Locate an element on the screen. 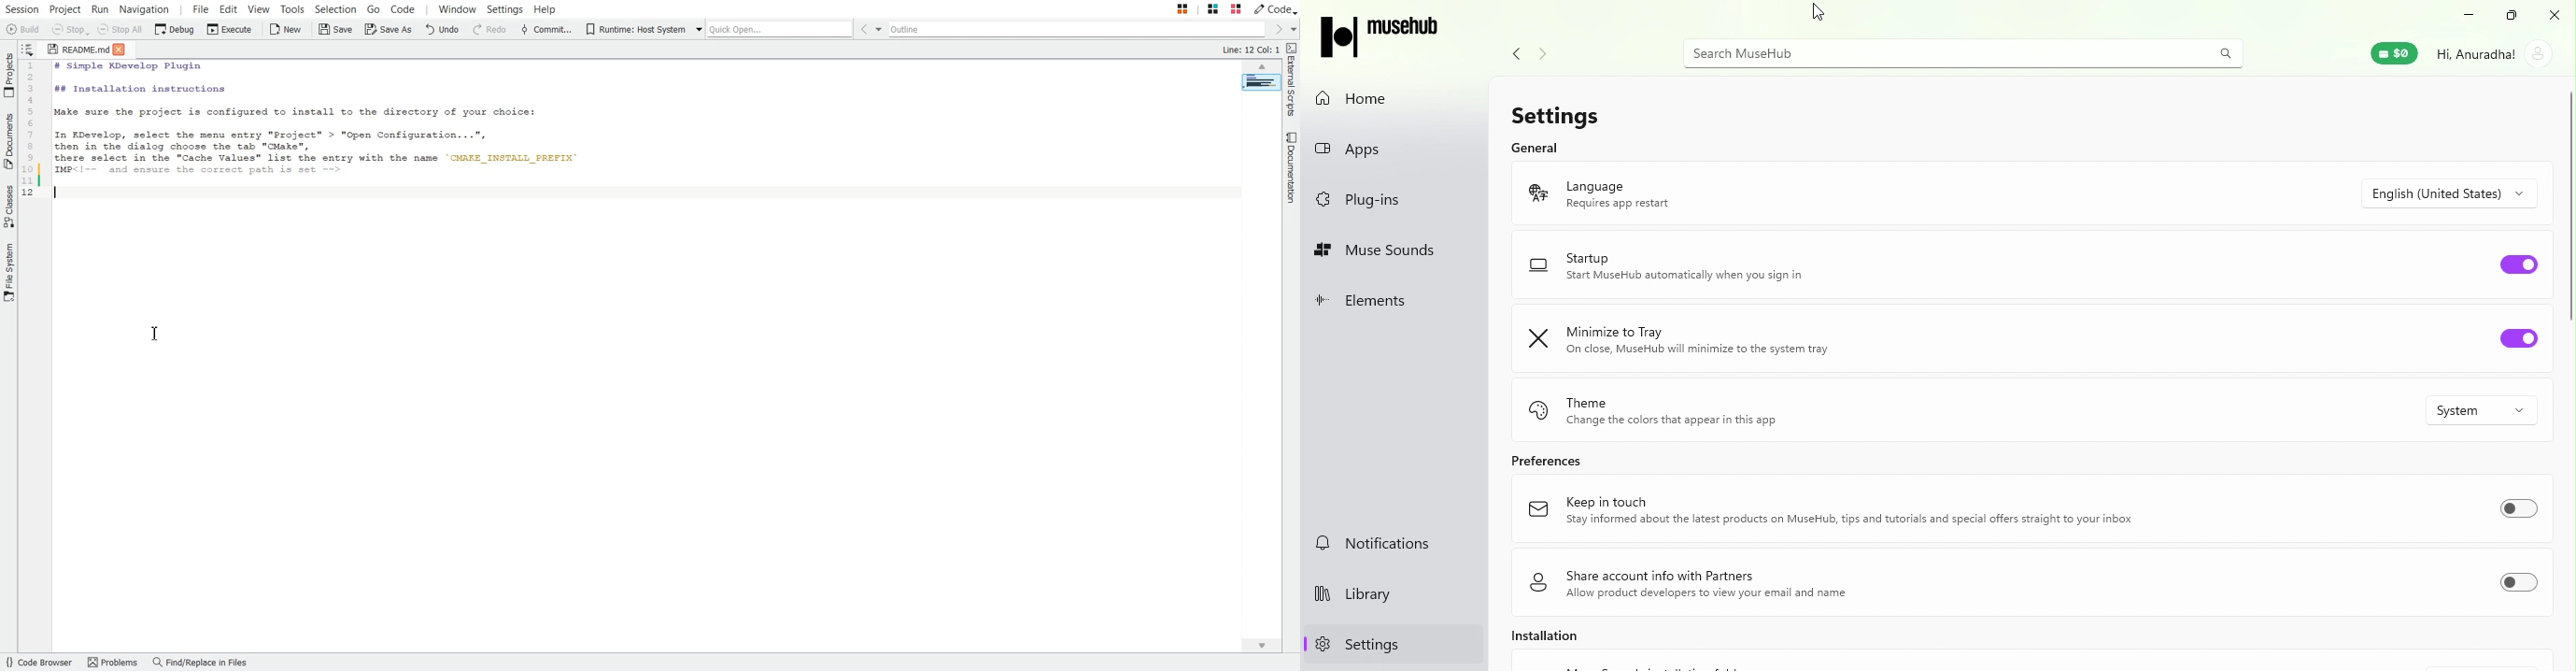 This screenshot has height=672, width=2576. Toggle is located at coordinates (2525, 264).